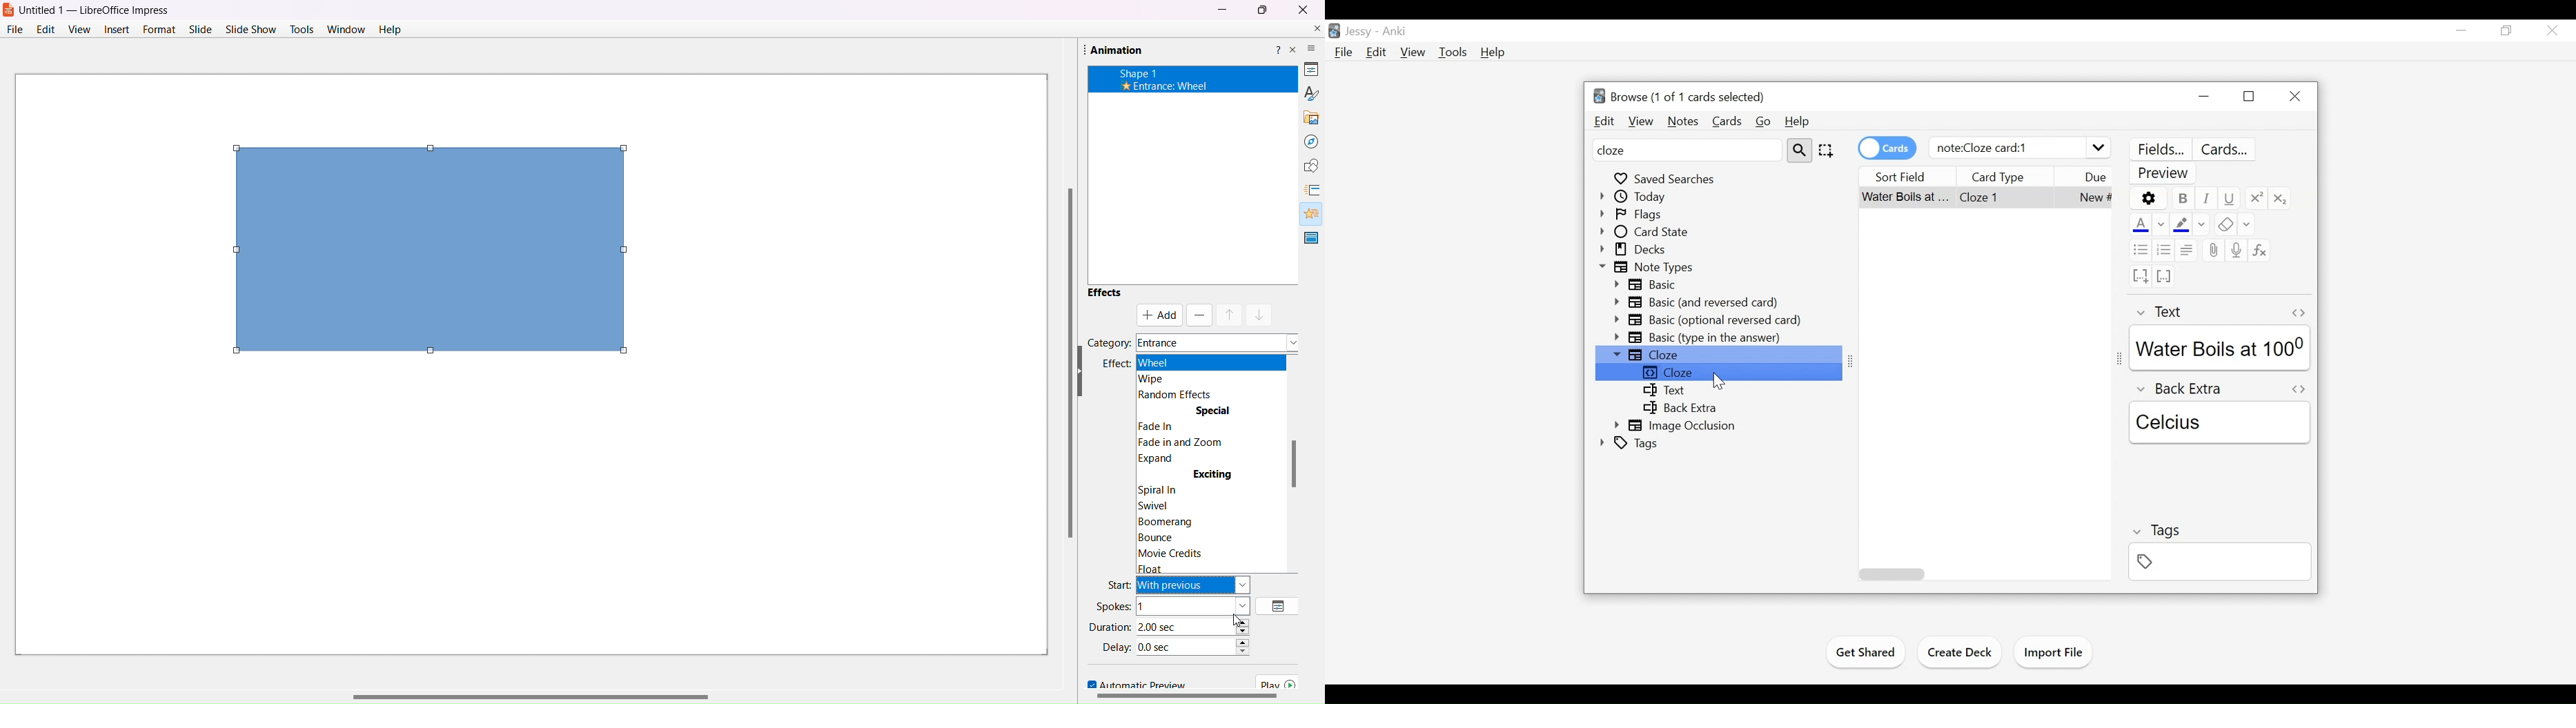 The image size is (2576, 728). What do you see at coordinates (1061, 364) in the screenshot?
I see `Vertical Scroll Bar` at bounding box center [1061, 364].